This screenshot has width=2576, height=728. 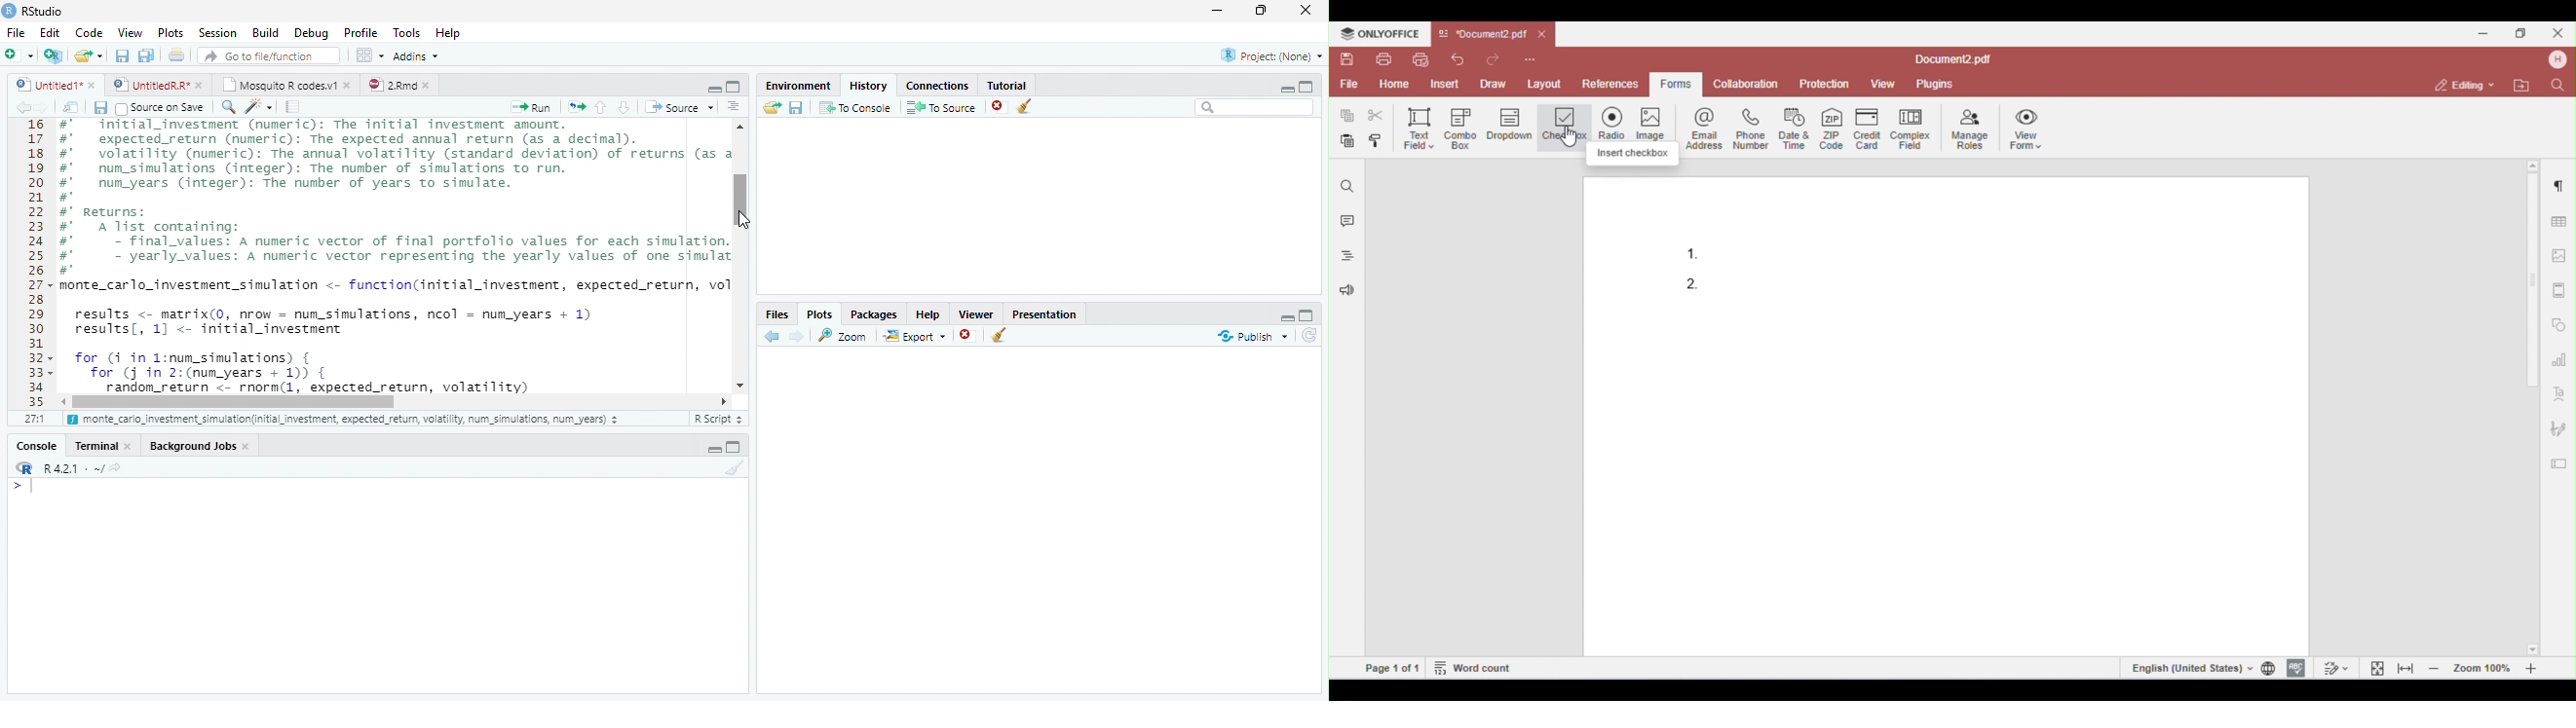 I want to click on Hide, so click(x=1287, y=88).